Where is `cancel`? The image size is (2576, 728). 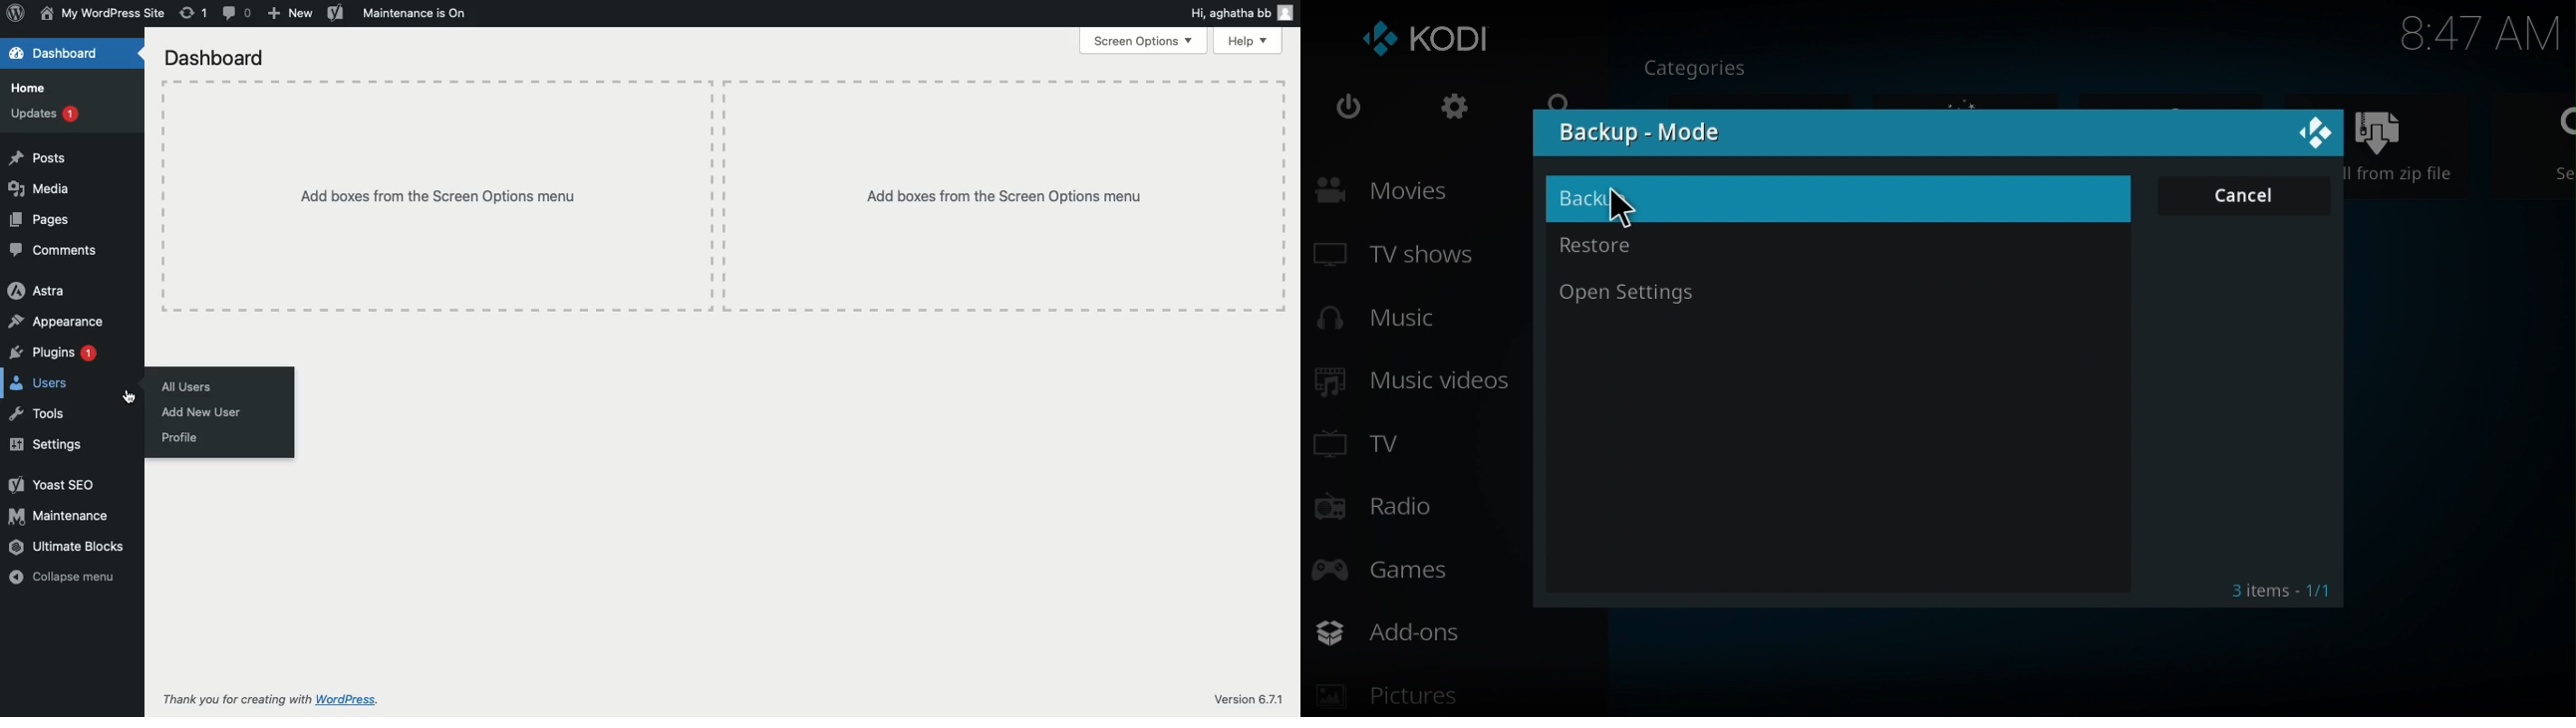 cancel is located at coordinates (2240, 199).